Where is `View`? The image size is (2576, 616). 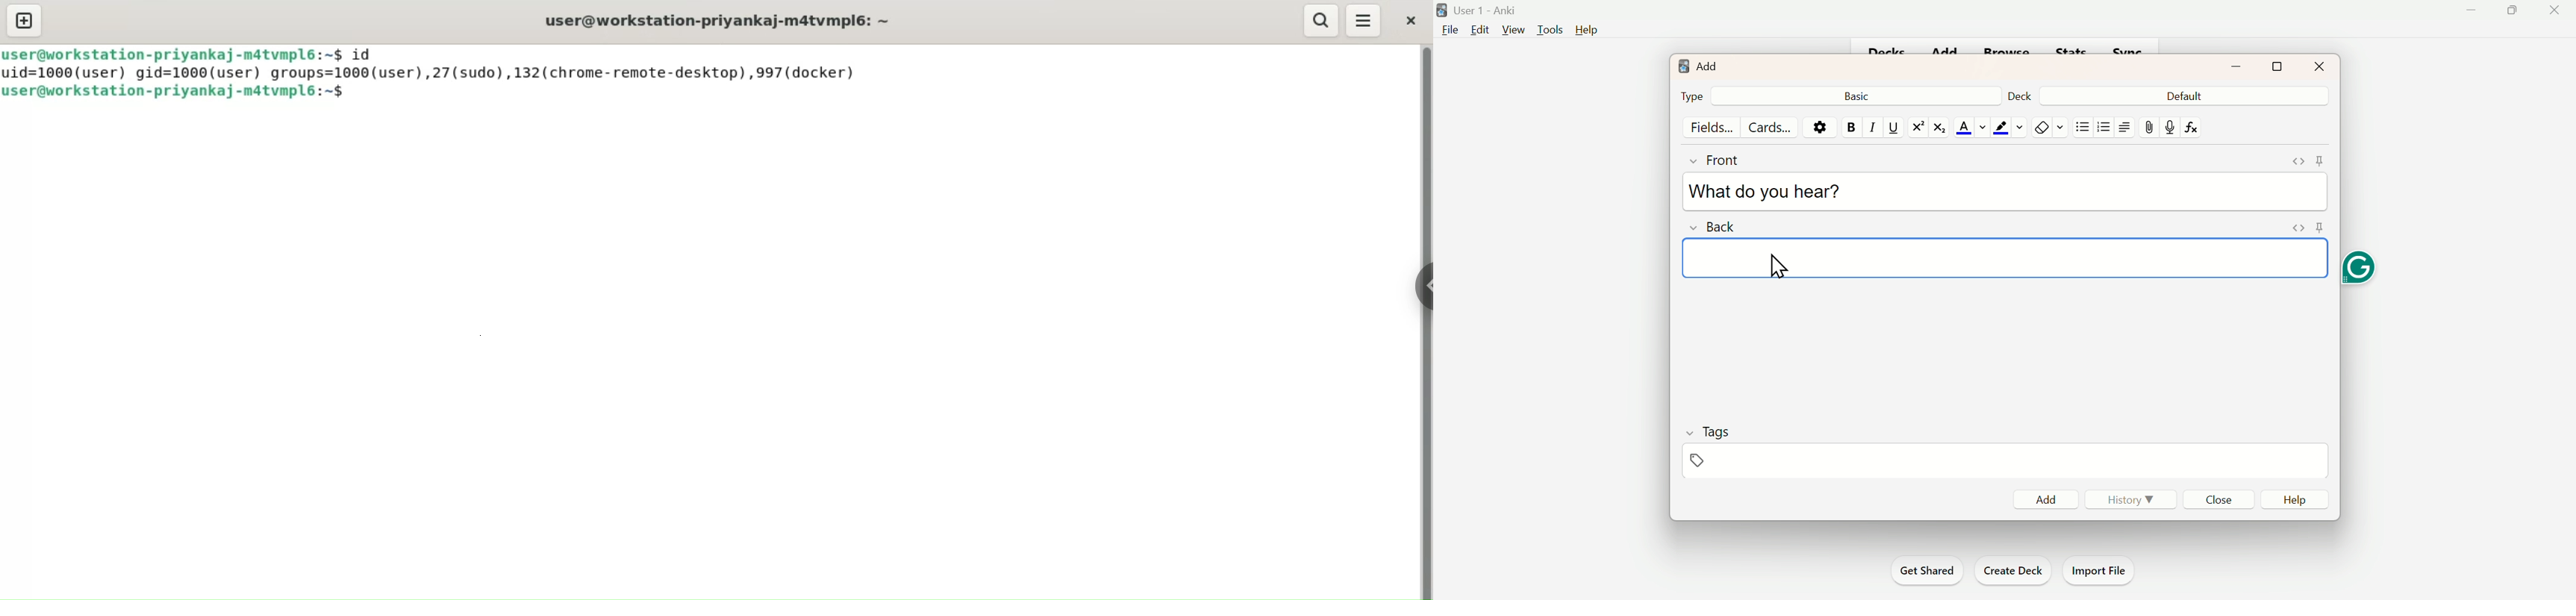 View is located at coordinates (1512, 30).